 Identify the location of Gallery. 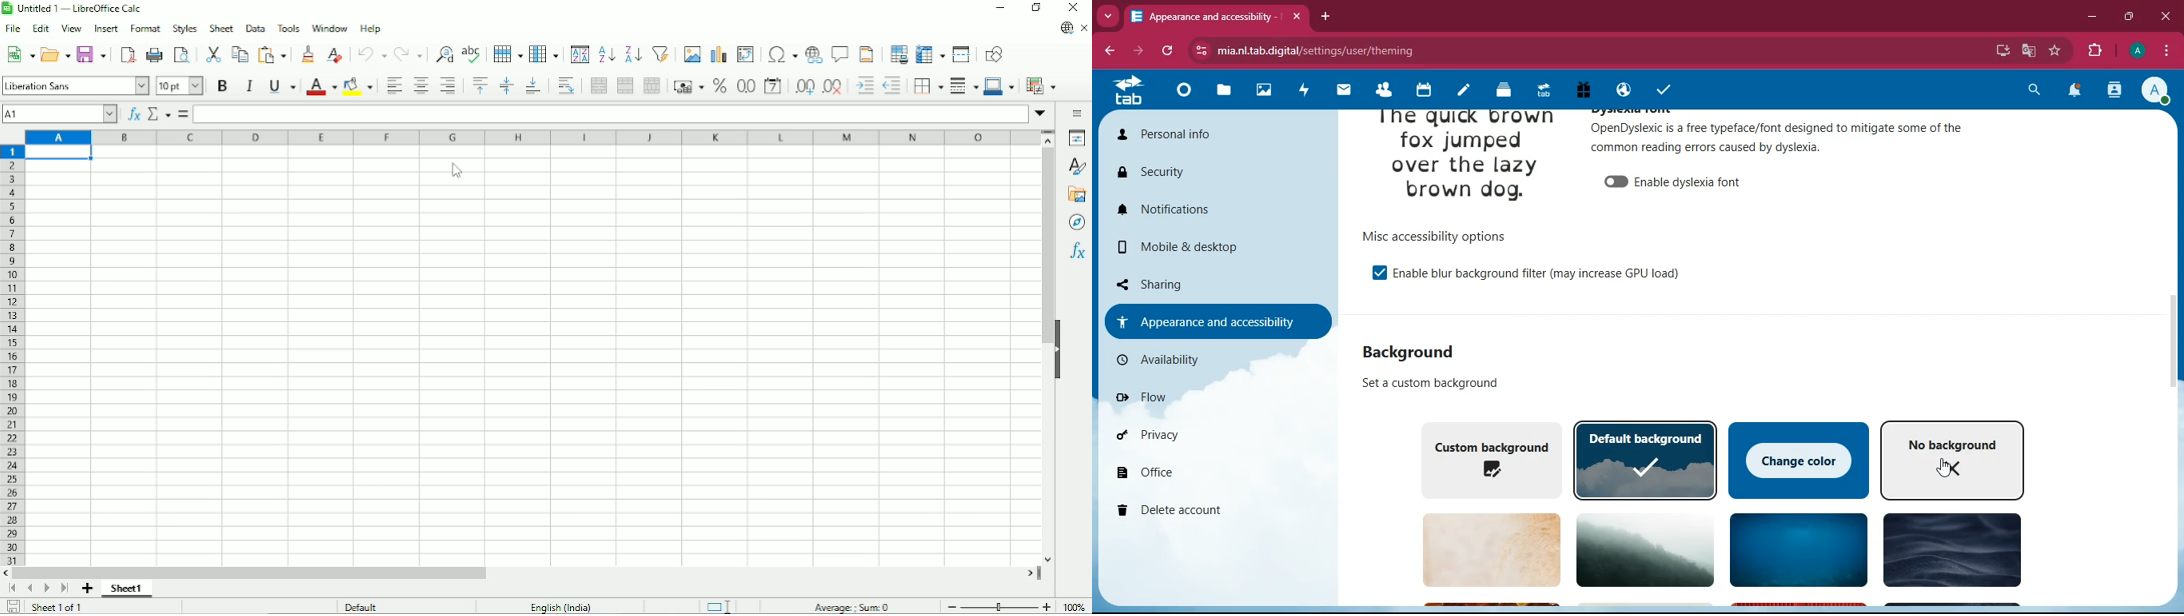
(1077, 195).